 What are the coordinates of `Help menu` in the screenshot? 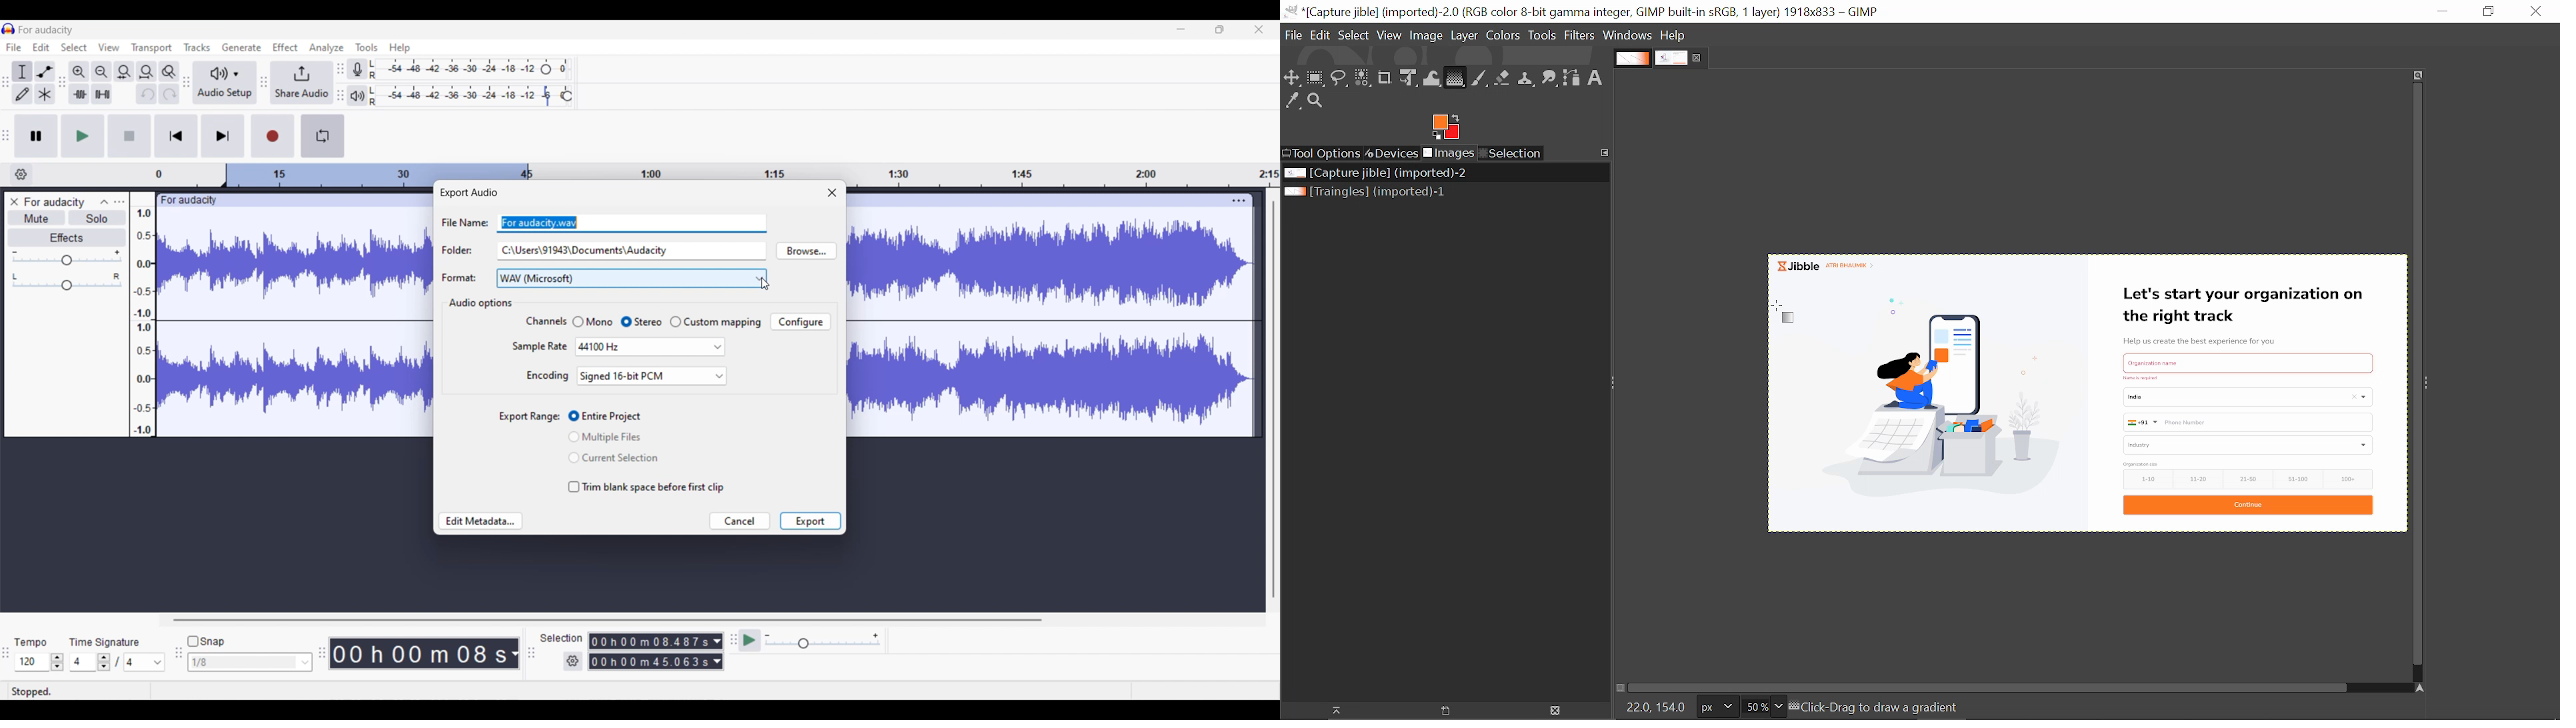 It's located at (400, 49).